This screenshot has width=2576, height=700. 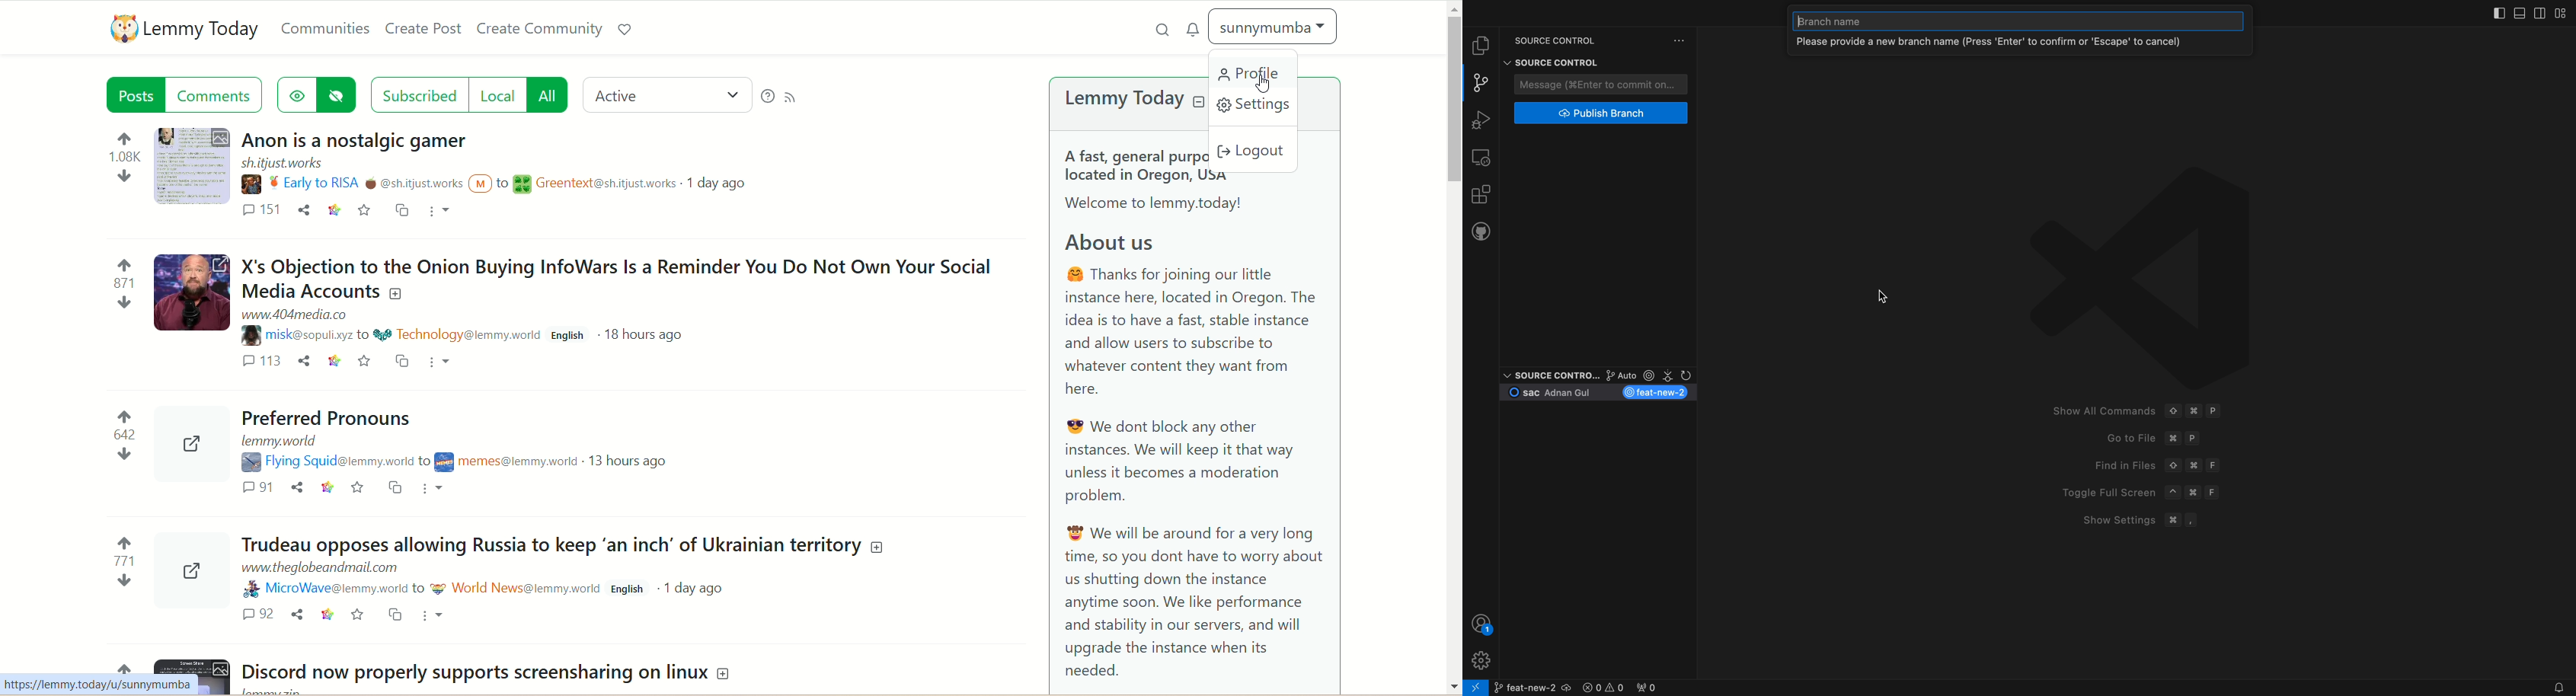 What do you see at coordinates (632, 461) in the screenshot?
I see `13 hours ago` at bounding box center [632, 461].